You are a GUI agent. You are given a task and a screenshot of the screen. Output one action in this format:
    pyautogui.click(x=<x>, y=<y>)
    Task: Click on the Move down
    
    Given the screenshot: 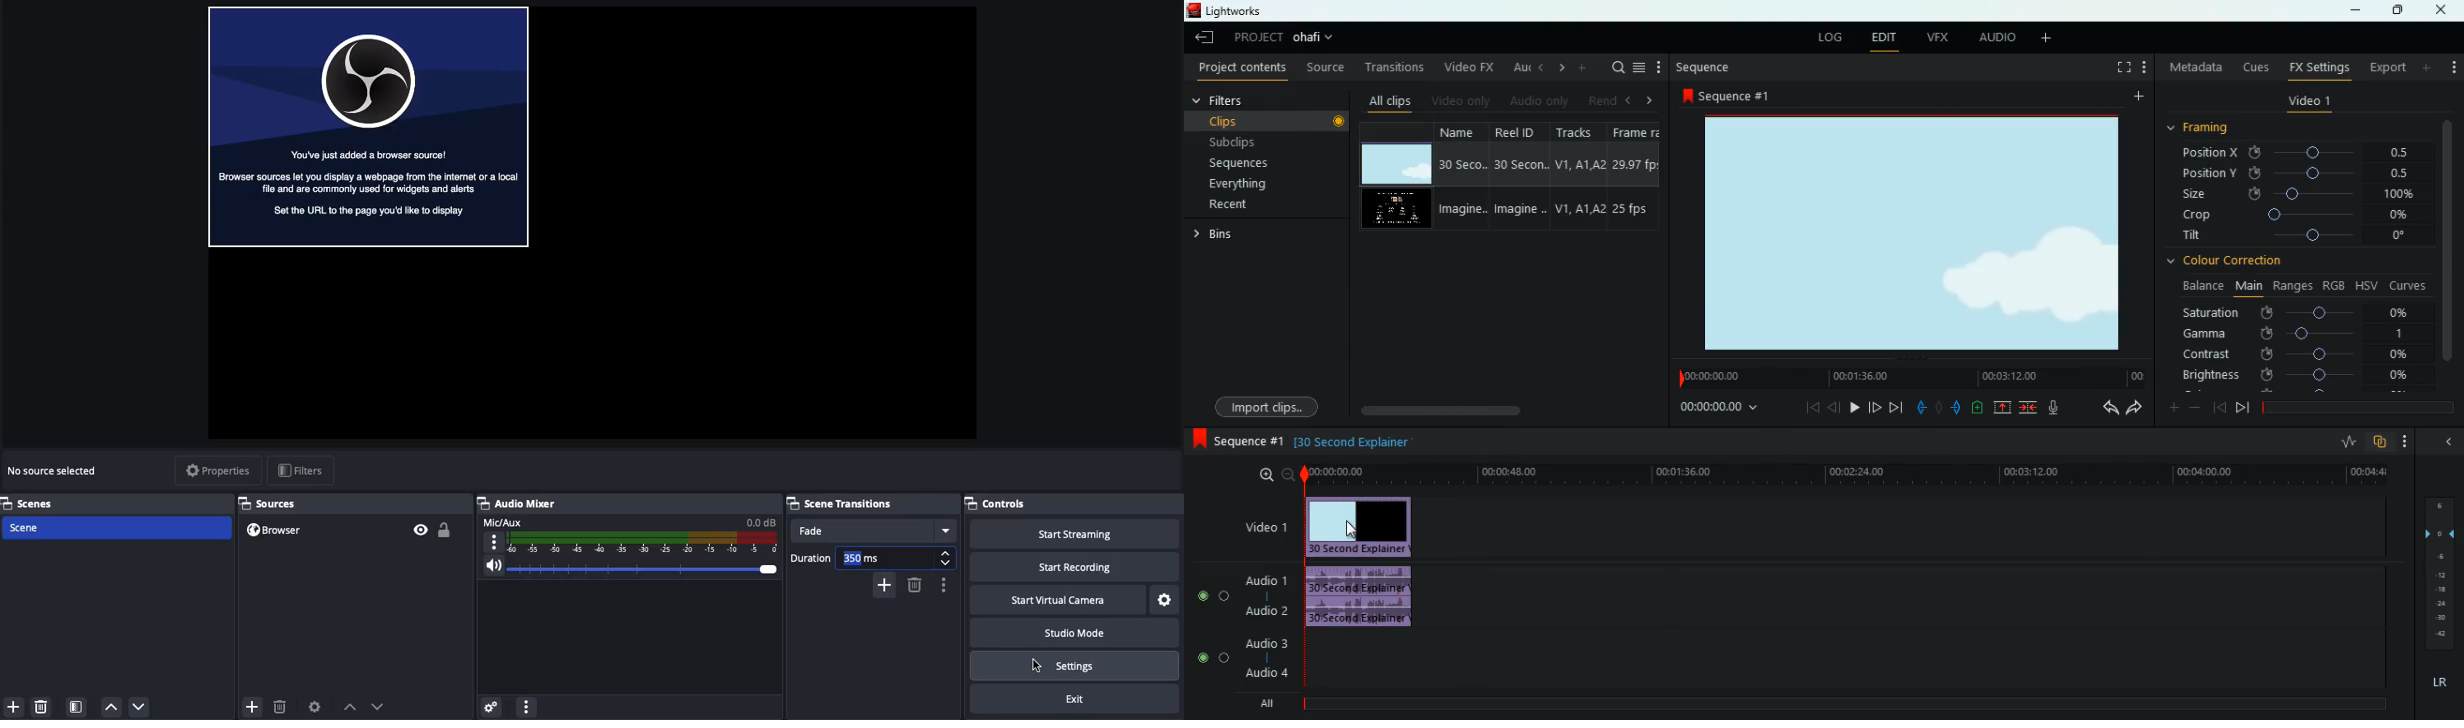 What is the action you would take?
    pyautogui.click(x=377, y=706)
    